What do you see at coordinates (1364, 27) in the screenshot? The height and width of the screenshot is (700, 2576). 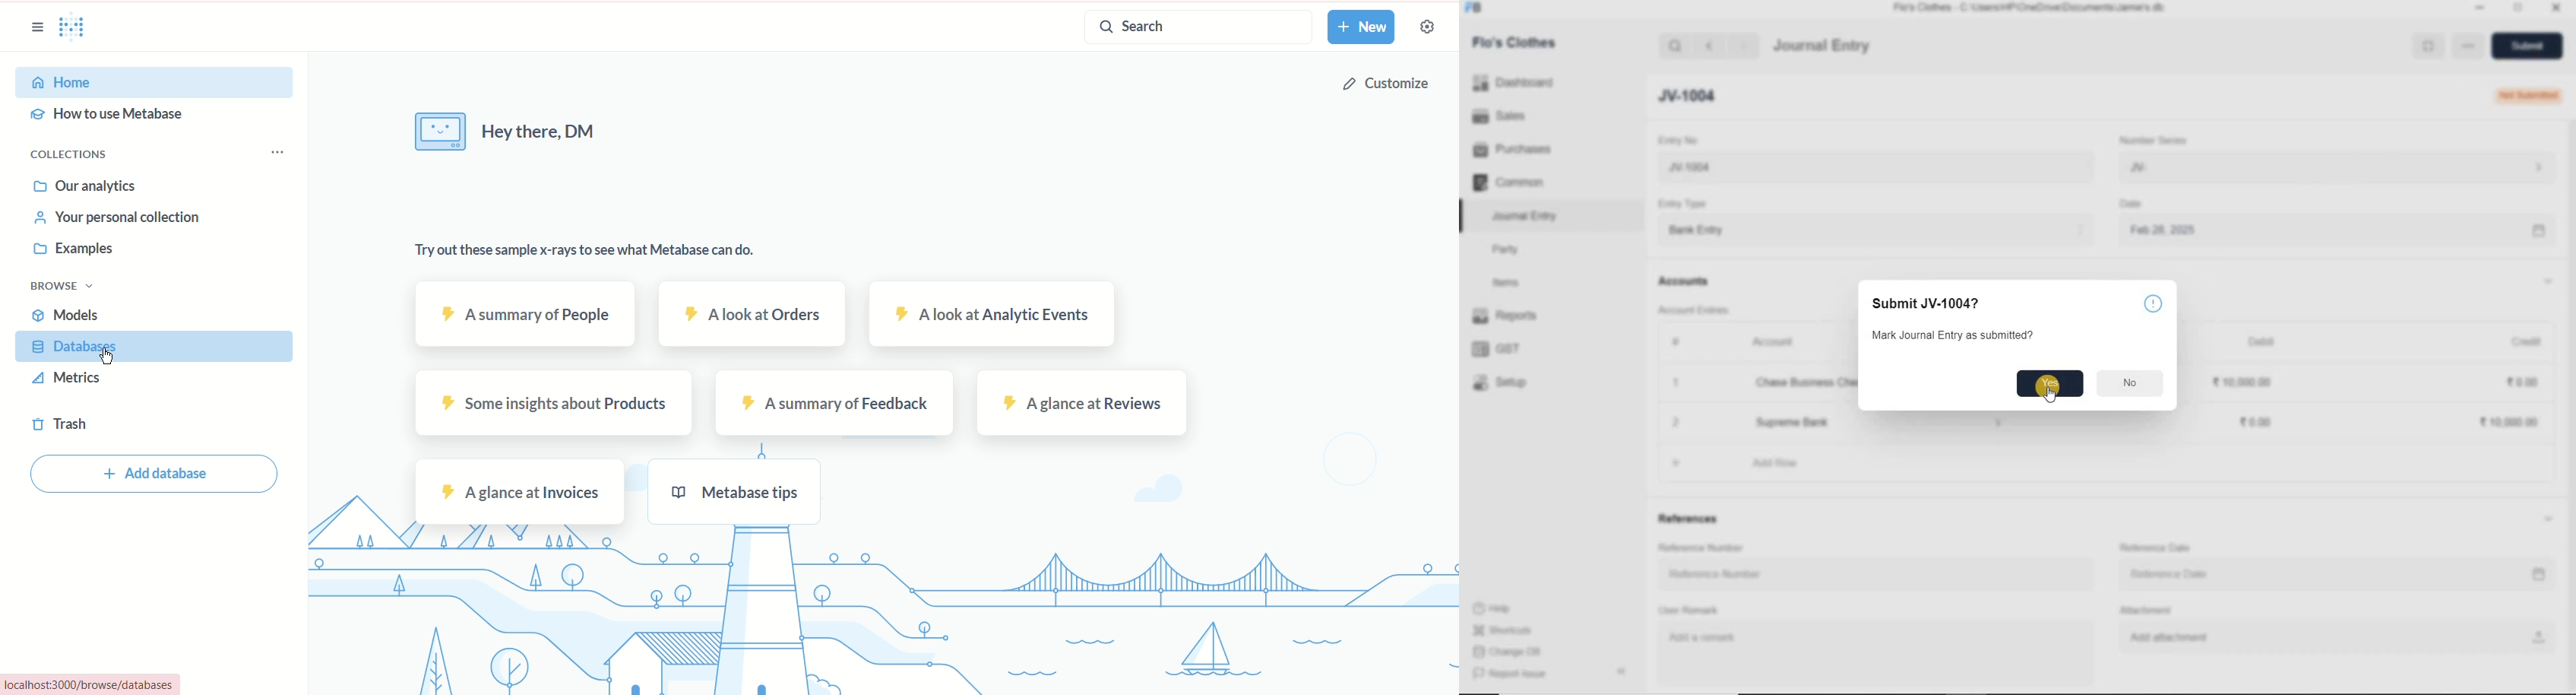 I see `new` at bounding box center [1364, 27].